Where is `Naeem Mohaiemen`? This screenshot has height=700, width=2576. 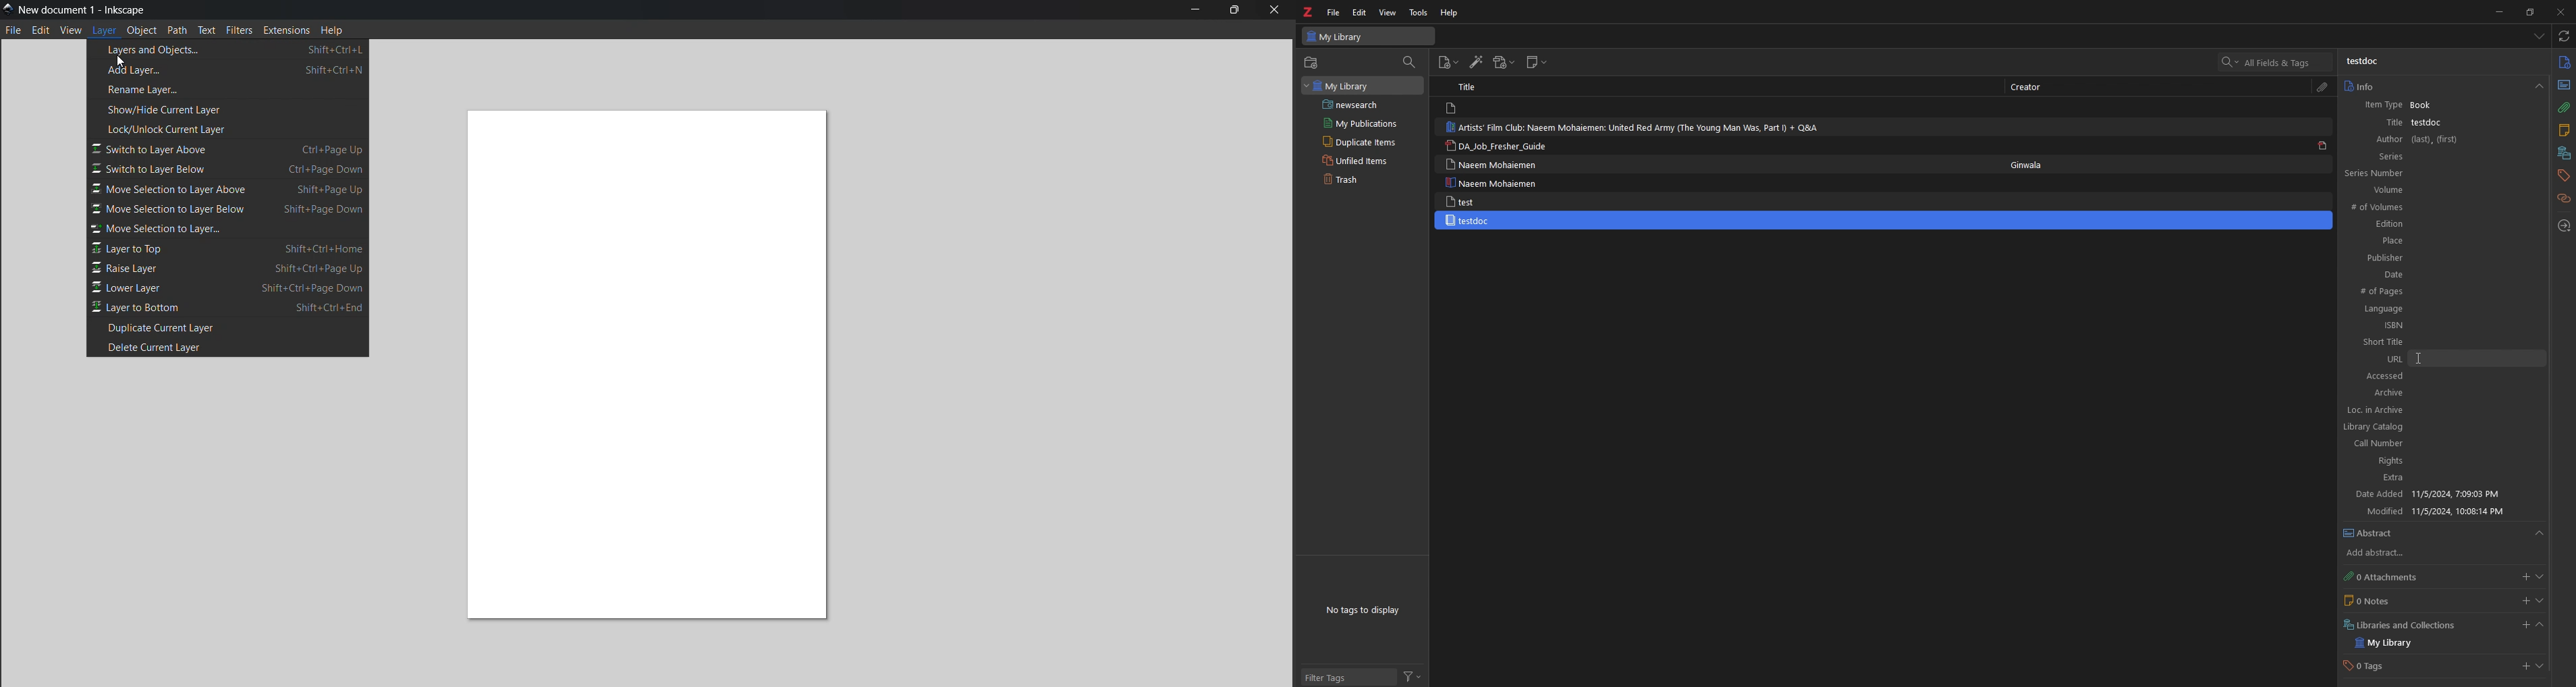 Naeem Mohaiemen is located at coordinates (1491, 183).